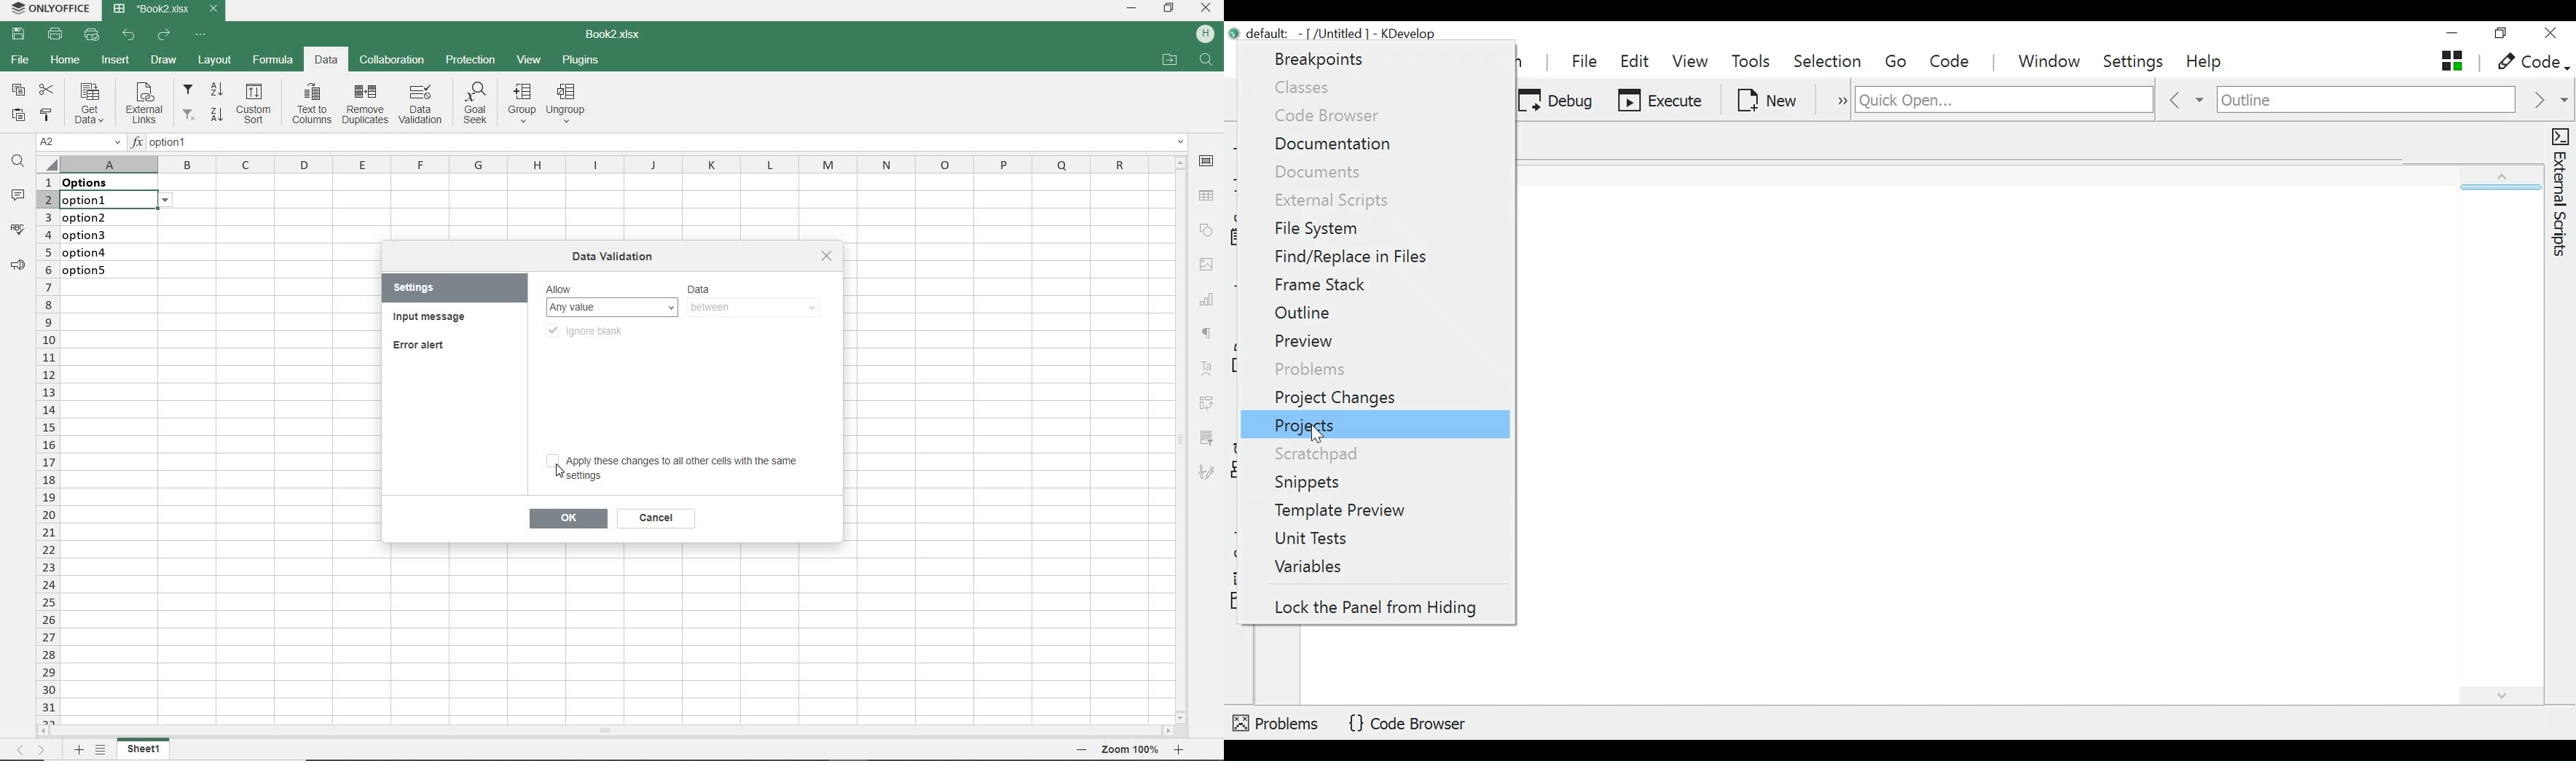  What do you see at coordinates (756, 287) in the screenshot?
I see `DATA` at bounding box center [756, 287].